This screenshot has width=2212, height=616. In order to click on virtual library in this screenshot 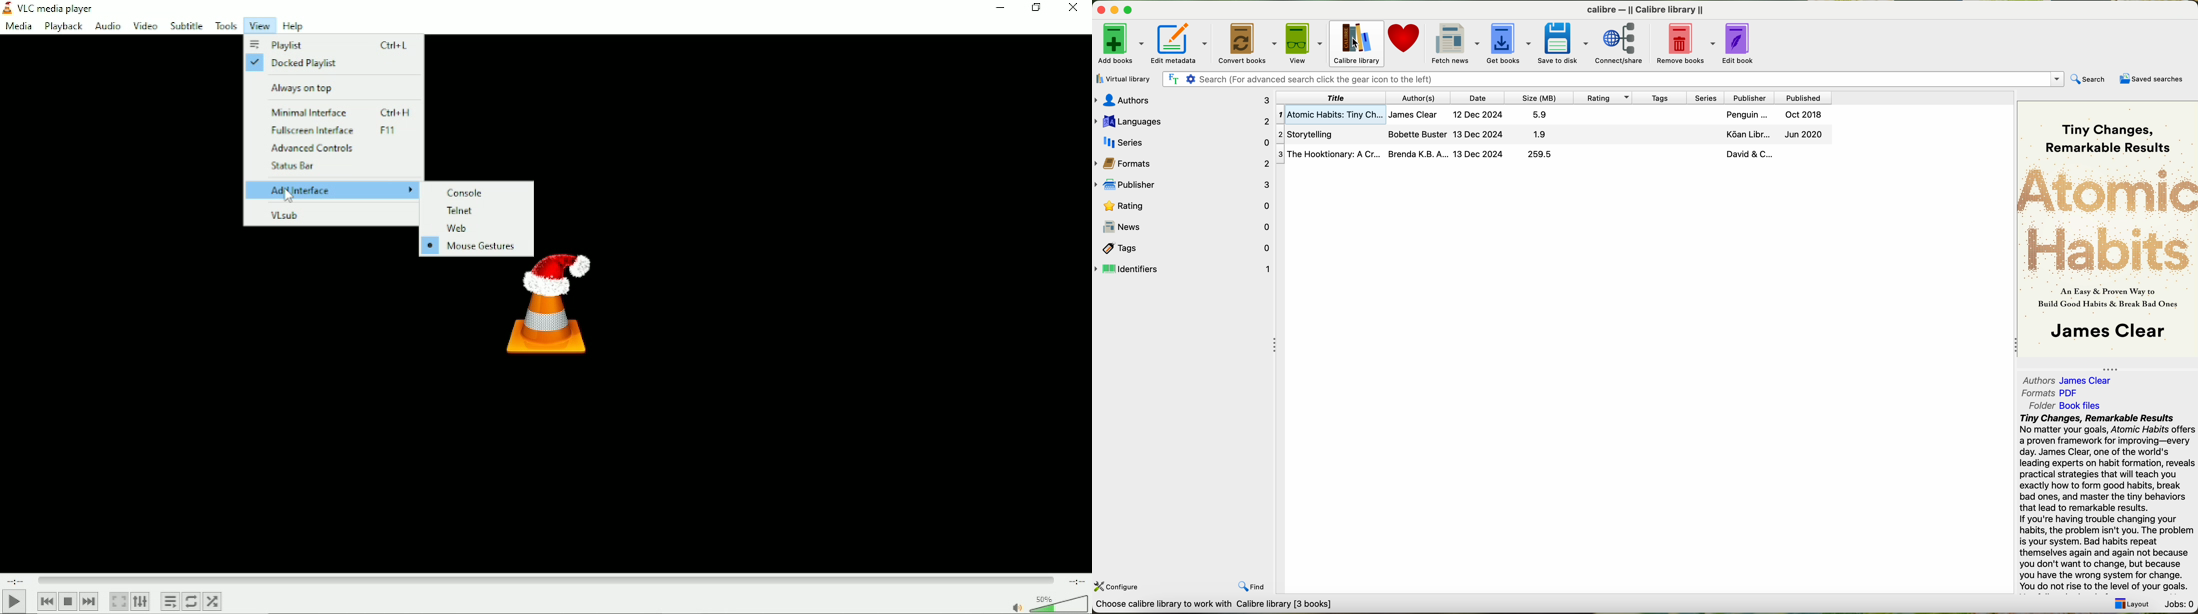, I will do `click(1121, 78)`.